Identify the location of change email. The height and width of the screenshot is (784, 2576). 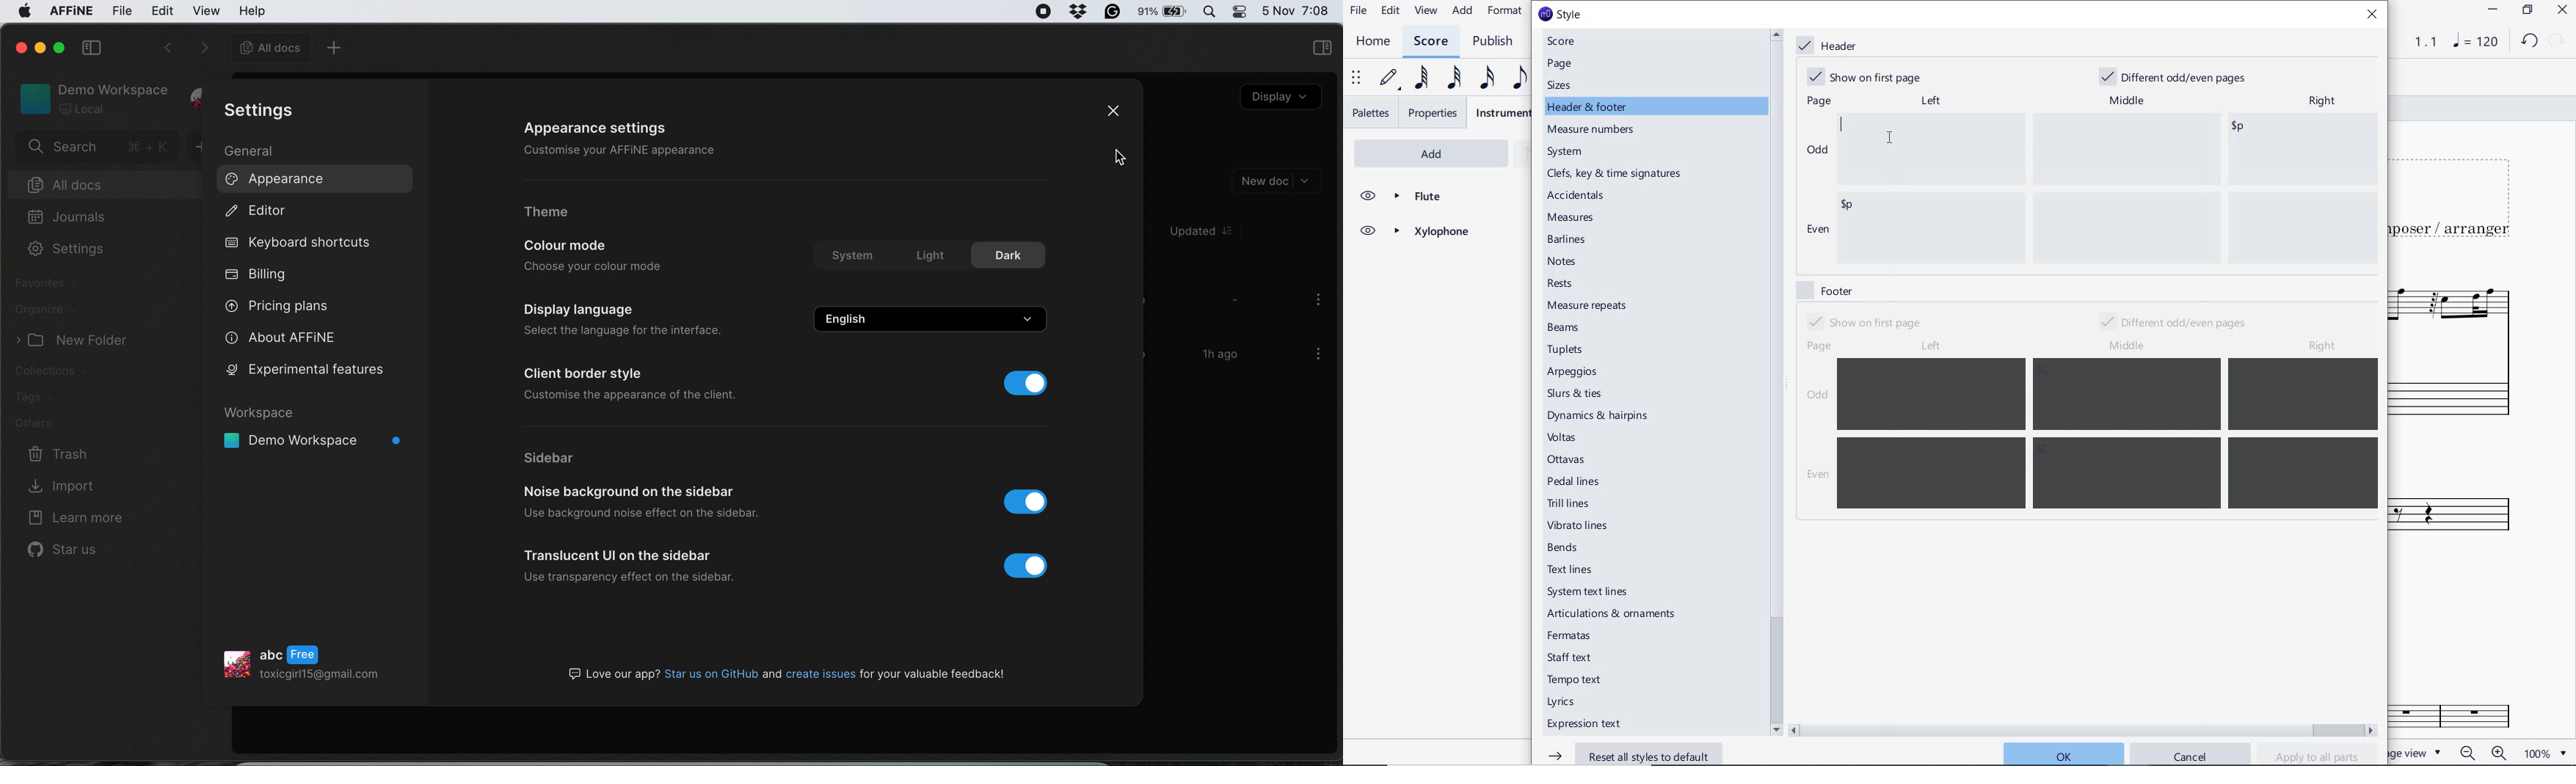
(1000, 350).